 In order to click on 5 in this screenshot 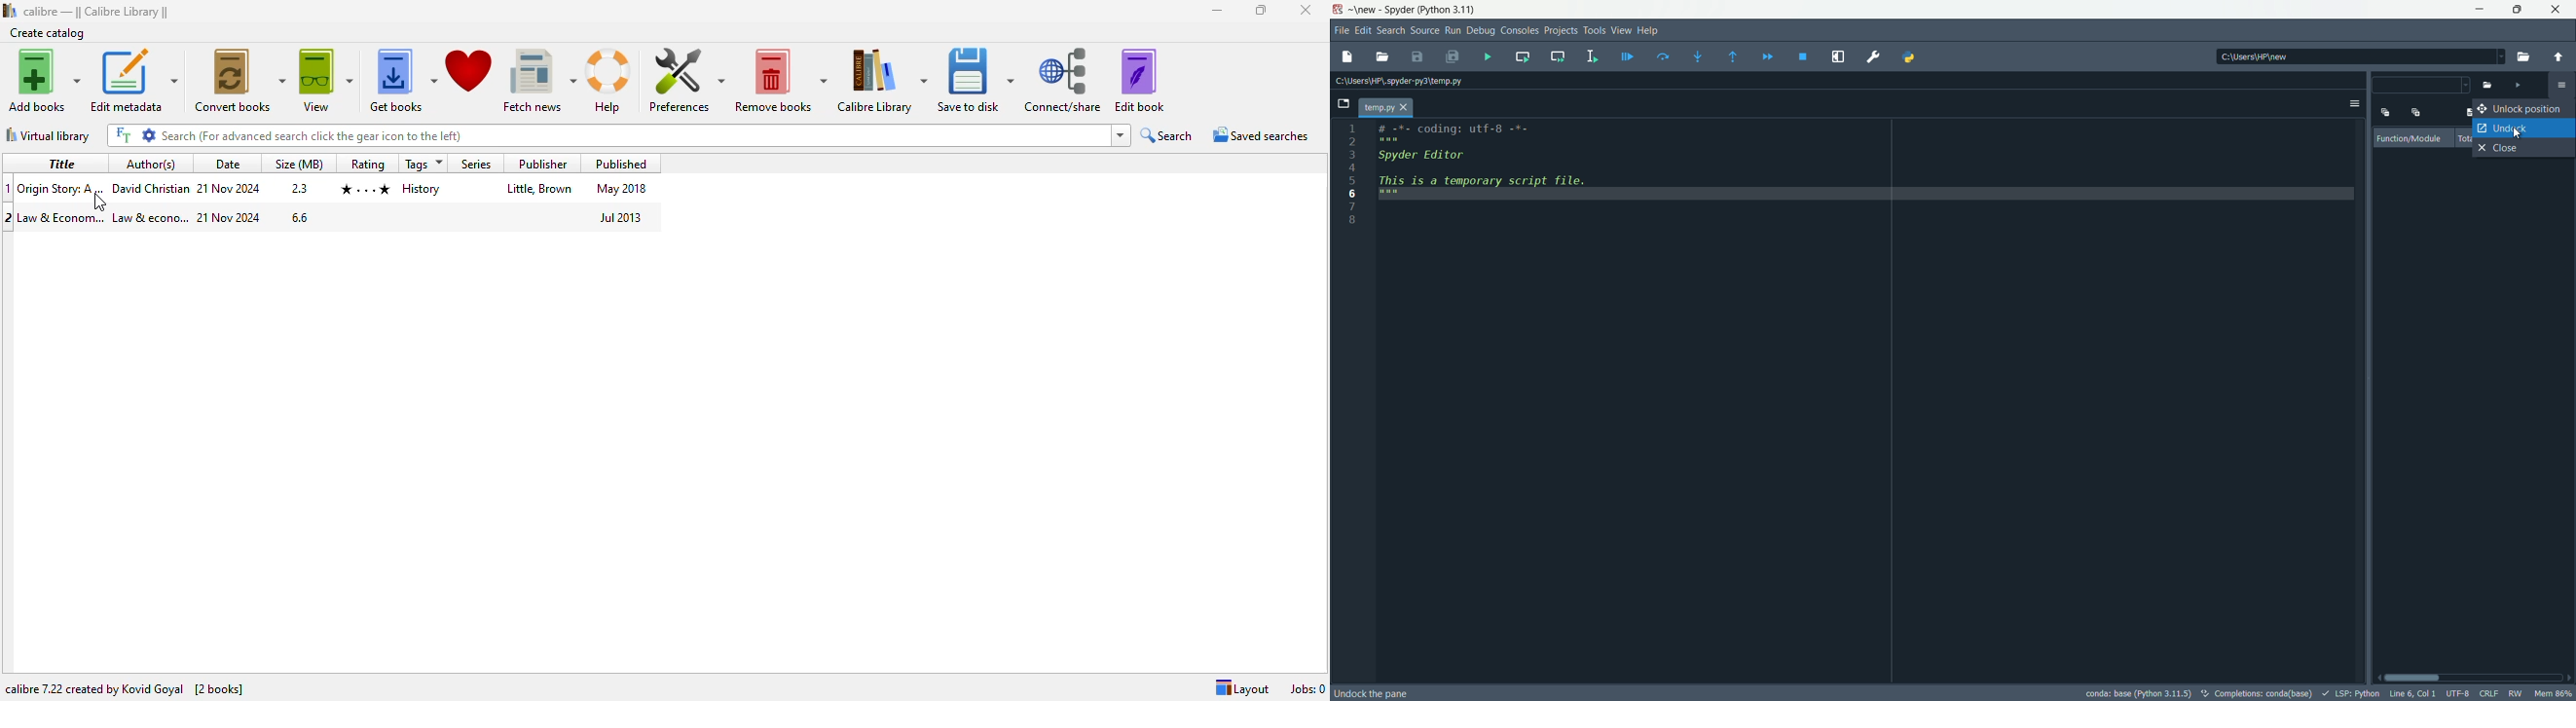, I will do `click(1351, 179)`.